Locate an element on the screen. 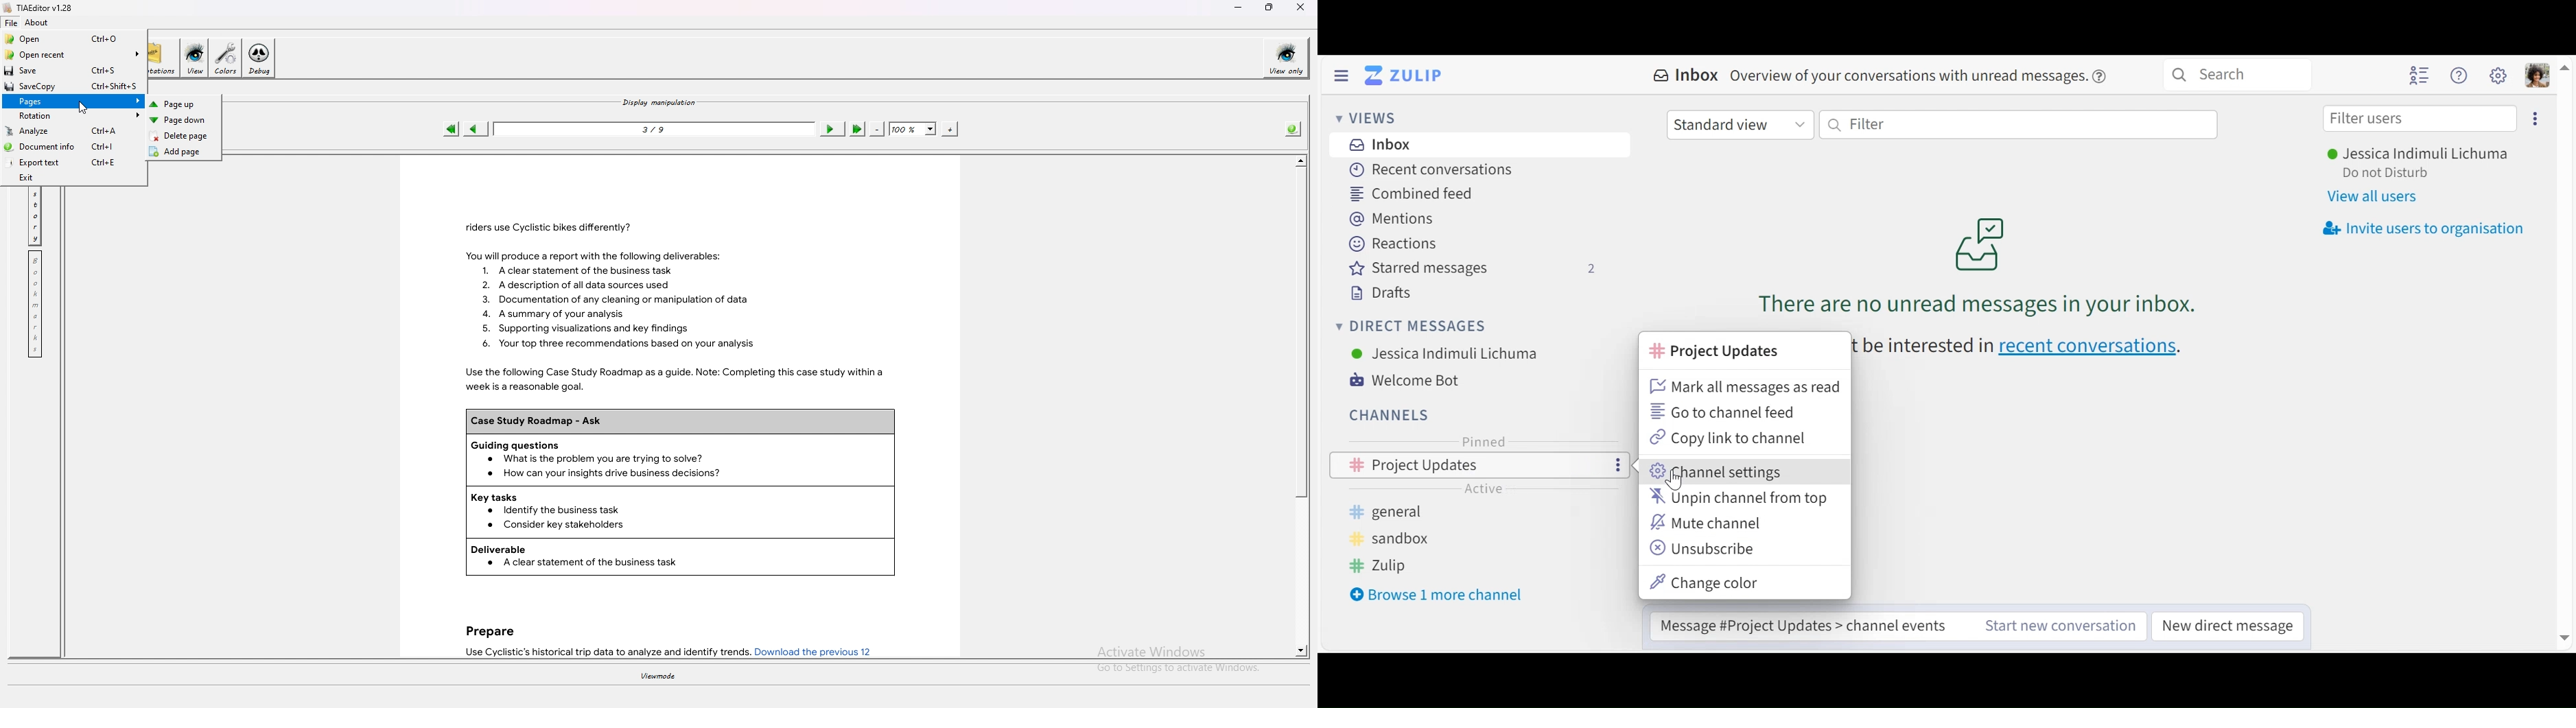 This screenshot has height=728, width=2576. User is located at coordinates (1446, 353).